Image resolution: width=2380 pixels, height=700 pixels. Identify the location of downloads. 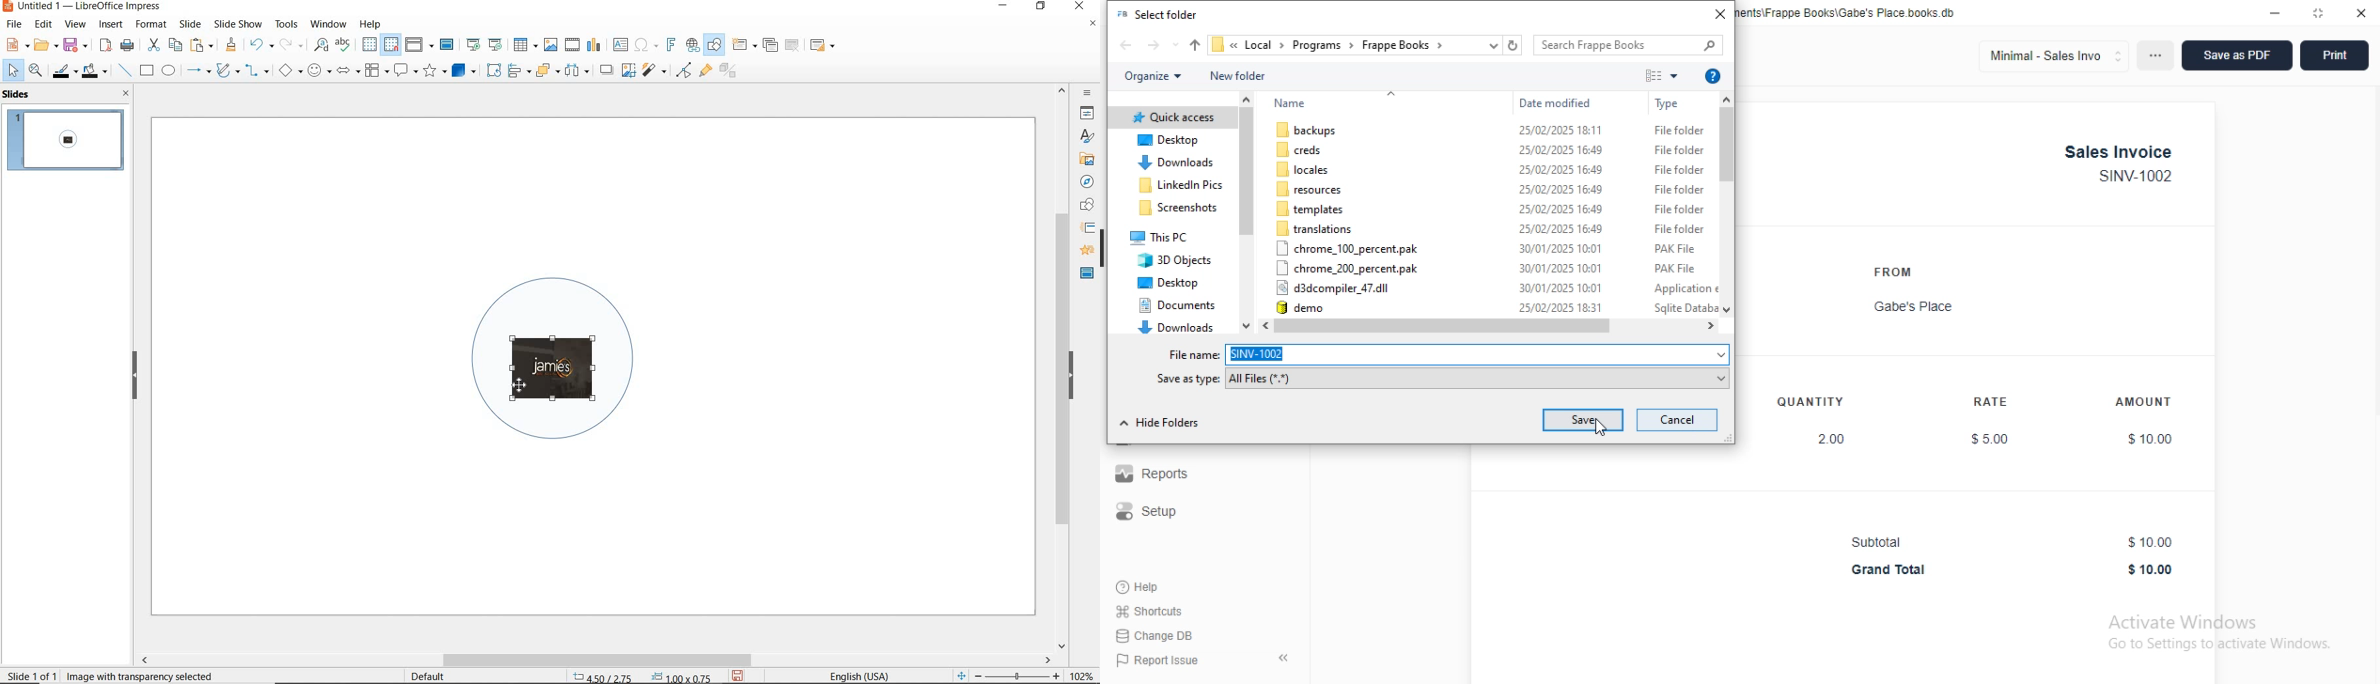
(1176, 162).